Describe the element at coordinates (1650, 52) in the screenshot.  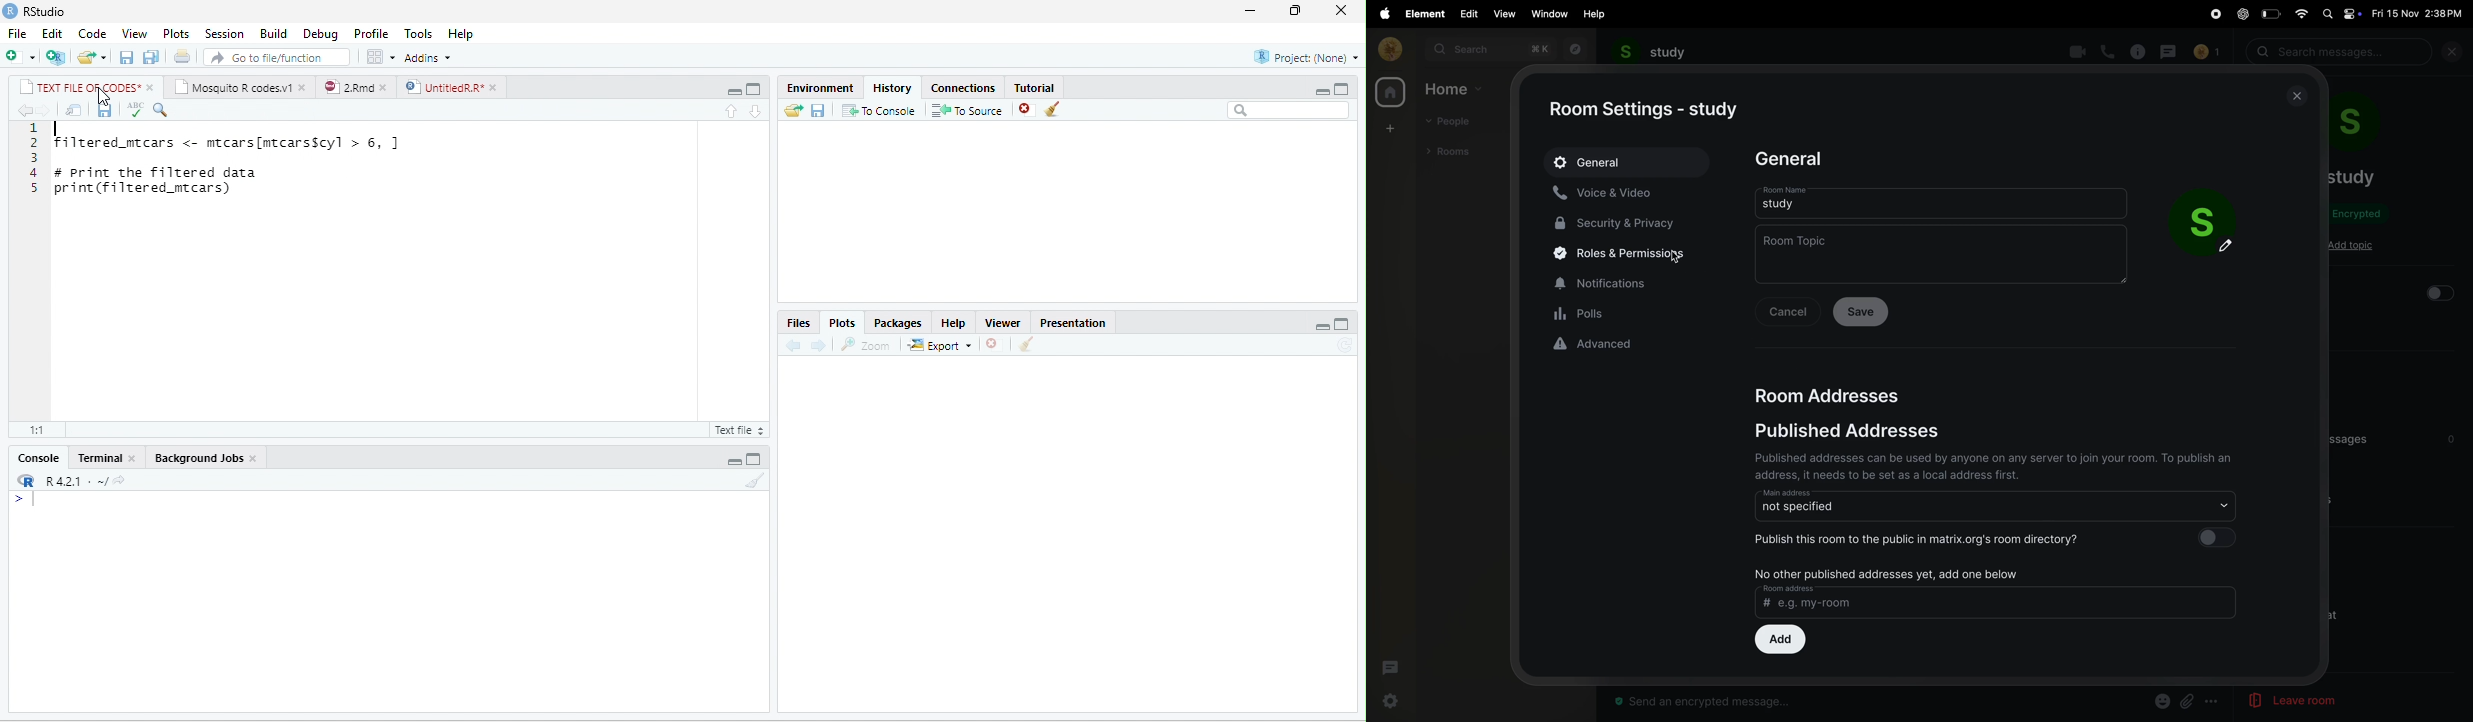
I see `study` at that location.